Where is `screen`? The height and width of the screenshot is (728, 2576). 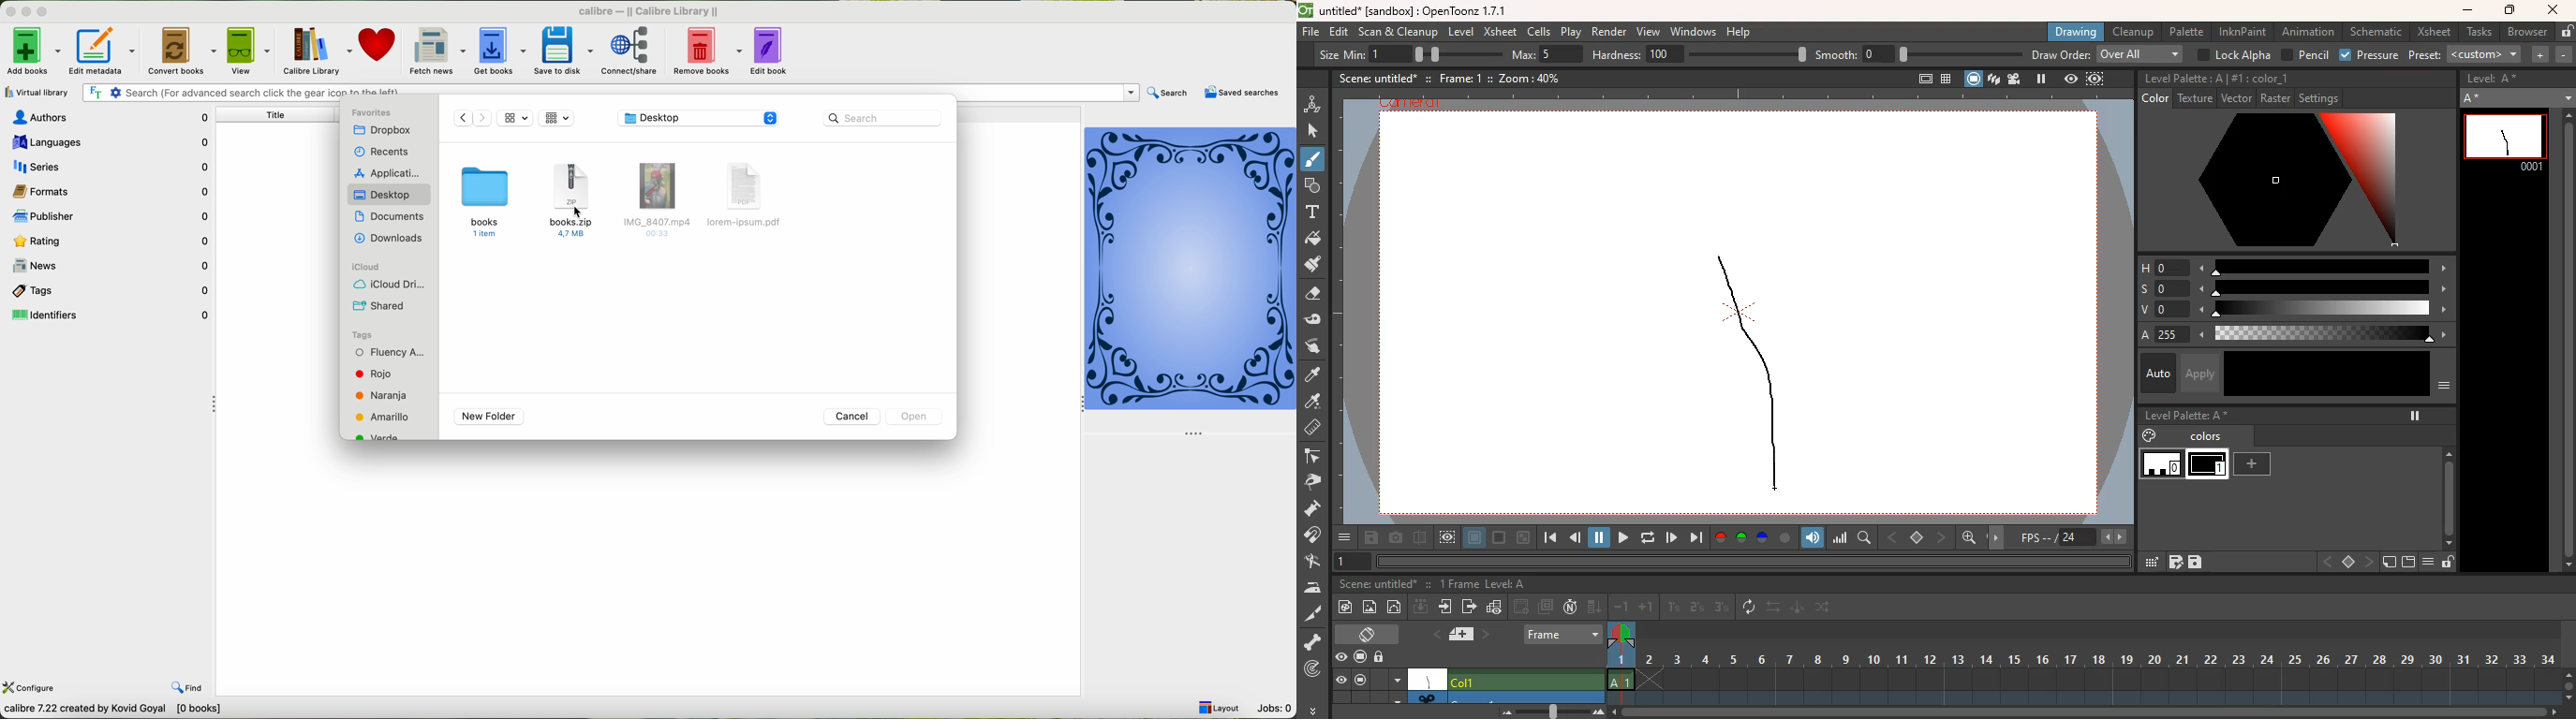
screen is located at coordinates (2408, 563).